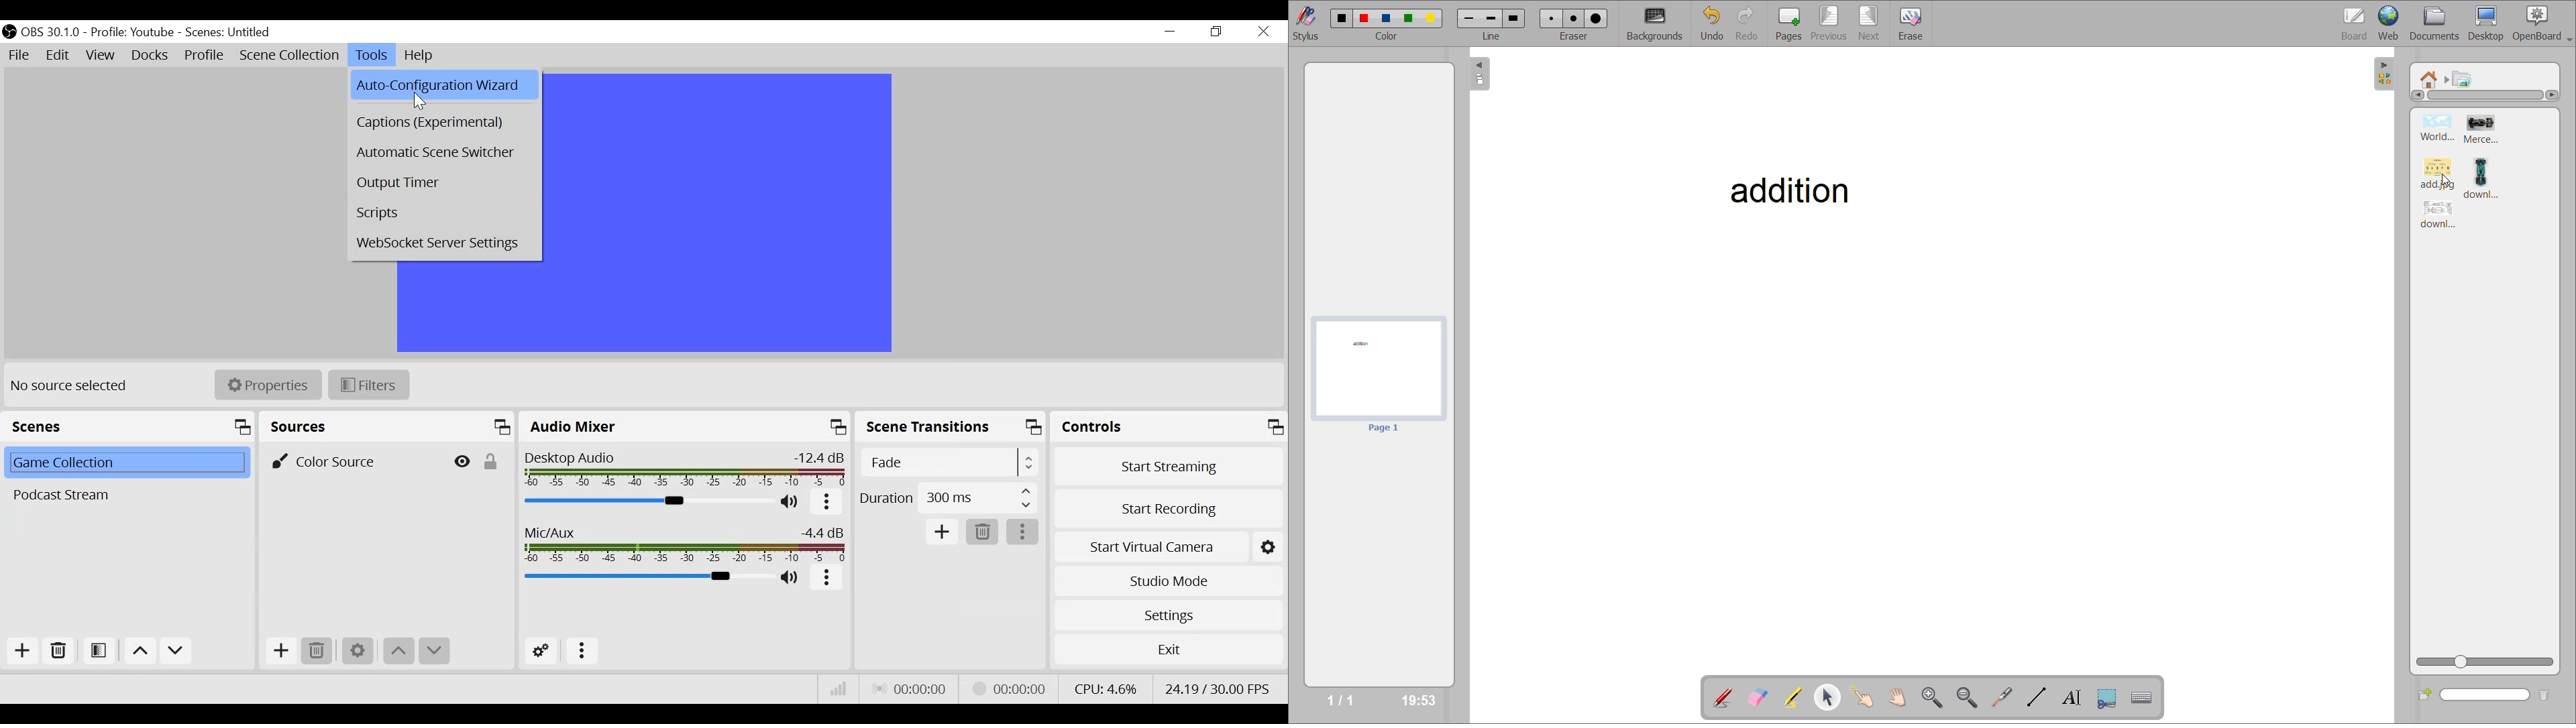 The image size is (2576, 728). Describe the element at coordinates (125, 464) in the screenshot. I see `Scene` at that location.